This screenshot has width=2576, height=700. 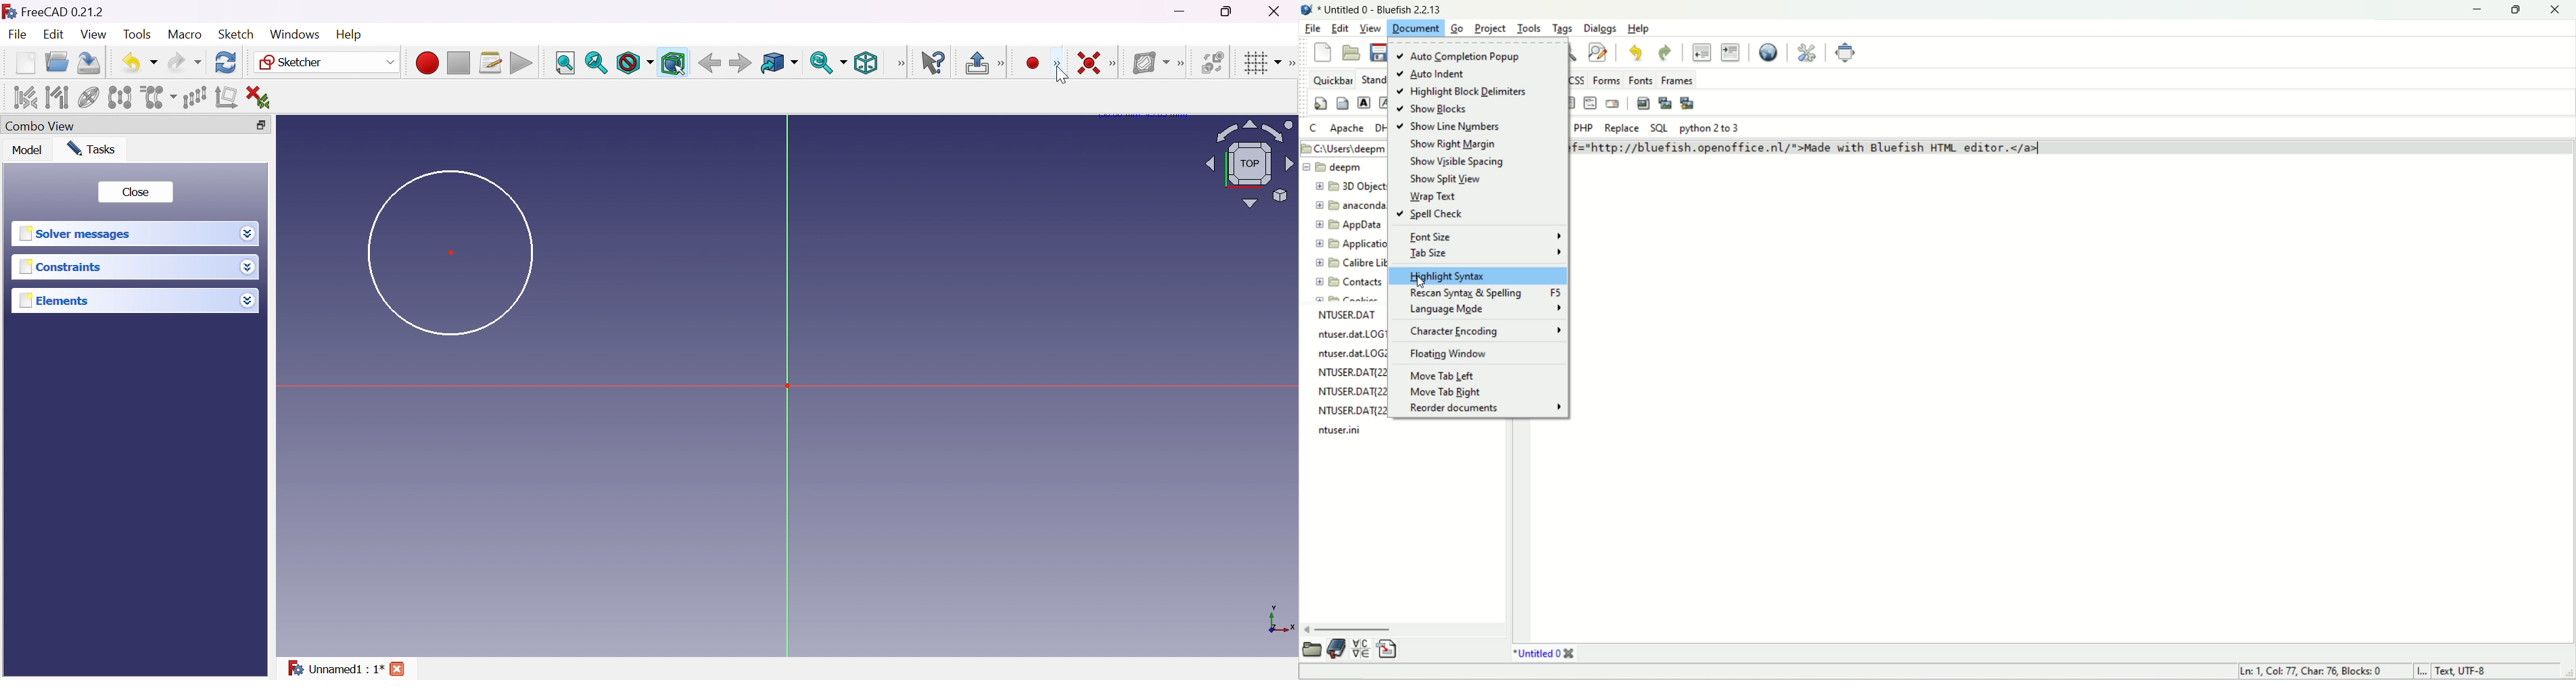 What do you see at coordinates (2474, 10) in the screenshot?
I see `minimize` at bounding box center [2474, 10].